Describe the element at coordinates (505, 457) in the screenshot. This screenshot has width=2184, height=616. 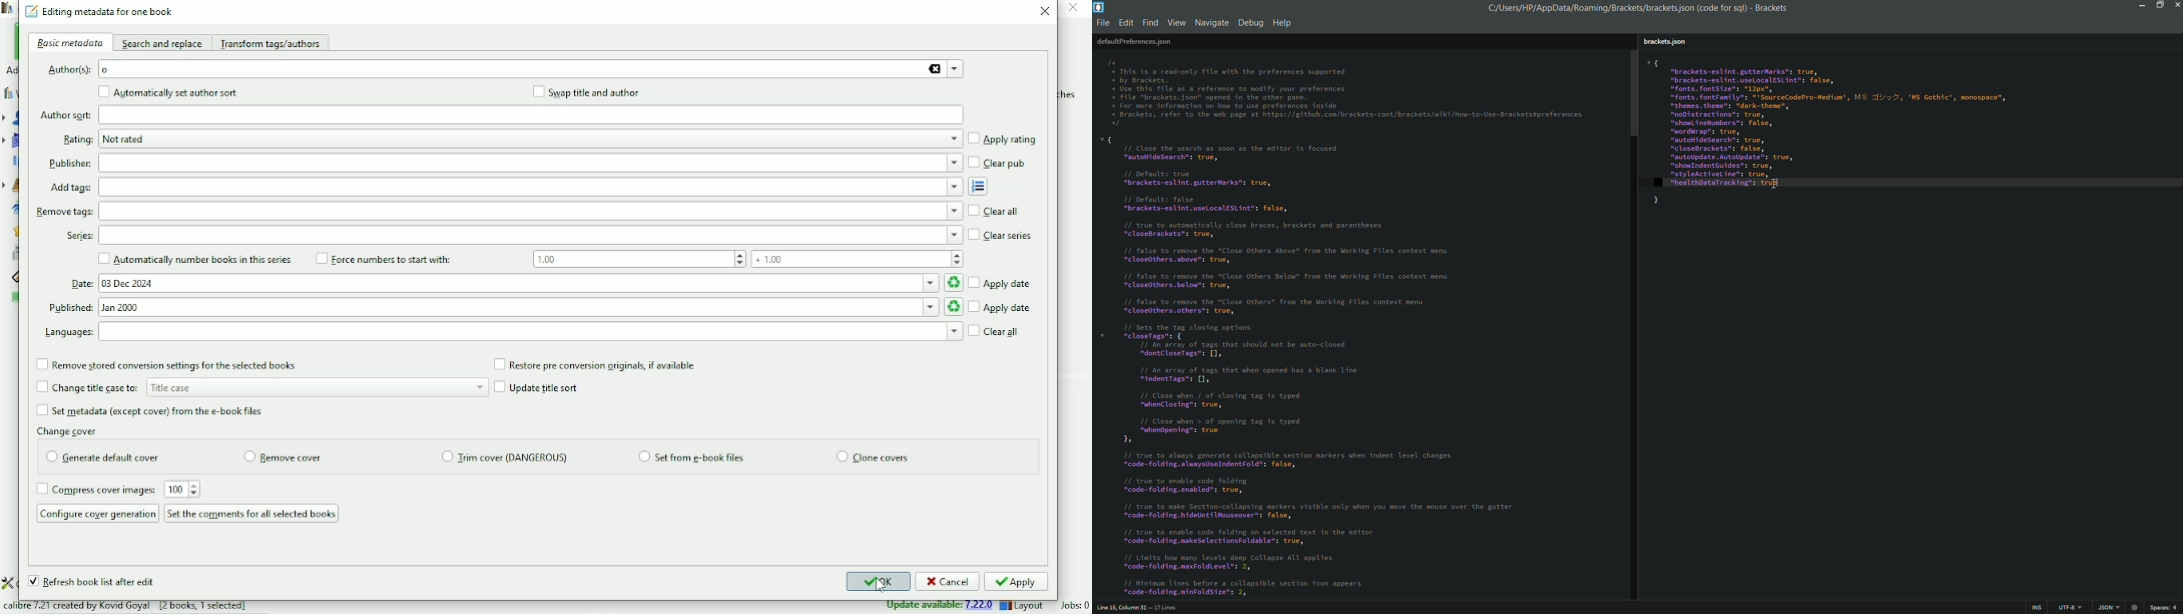
I see `trim cover checkbox` at that location.